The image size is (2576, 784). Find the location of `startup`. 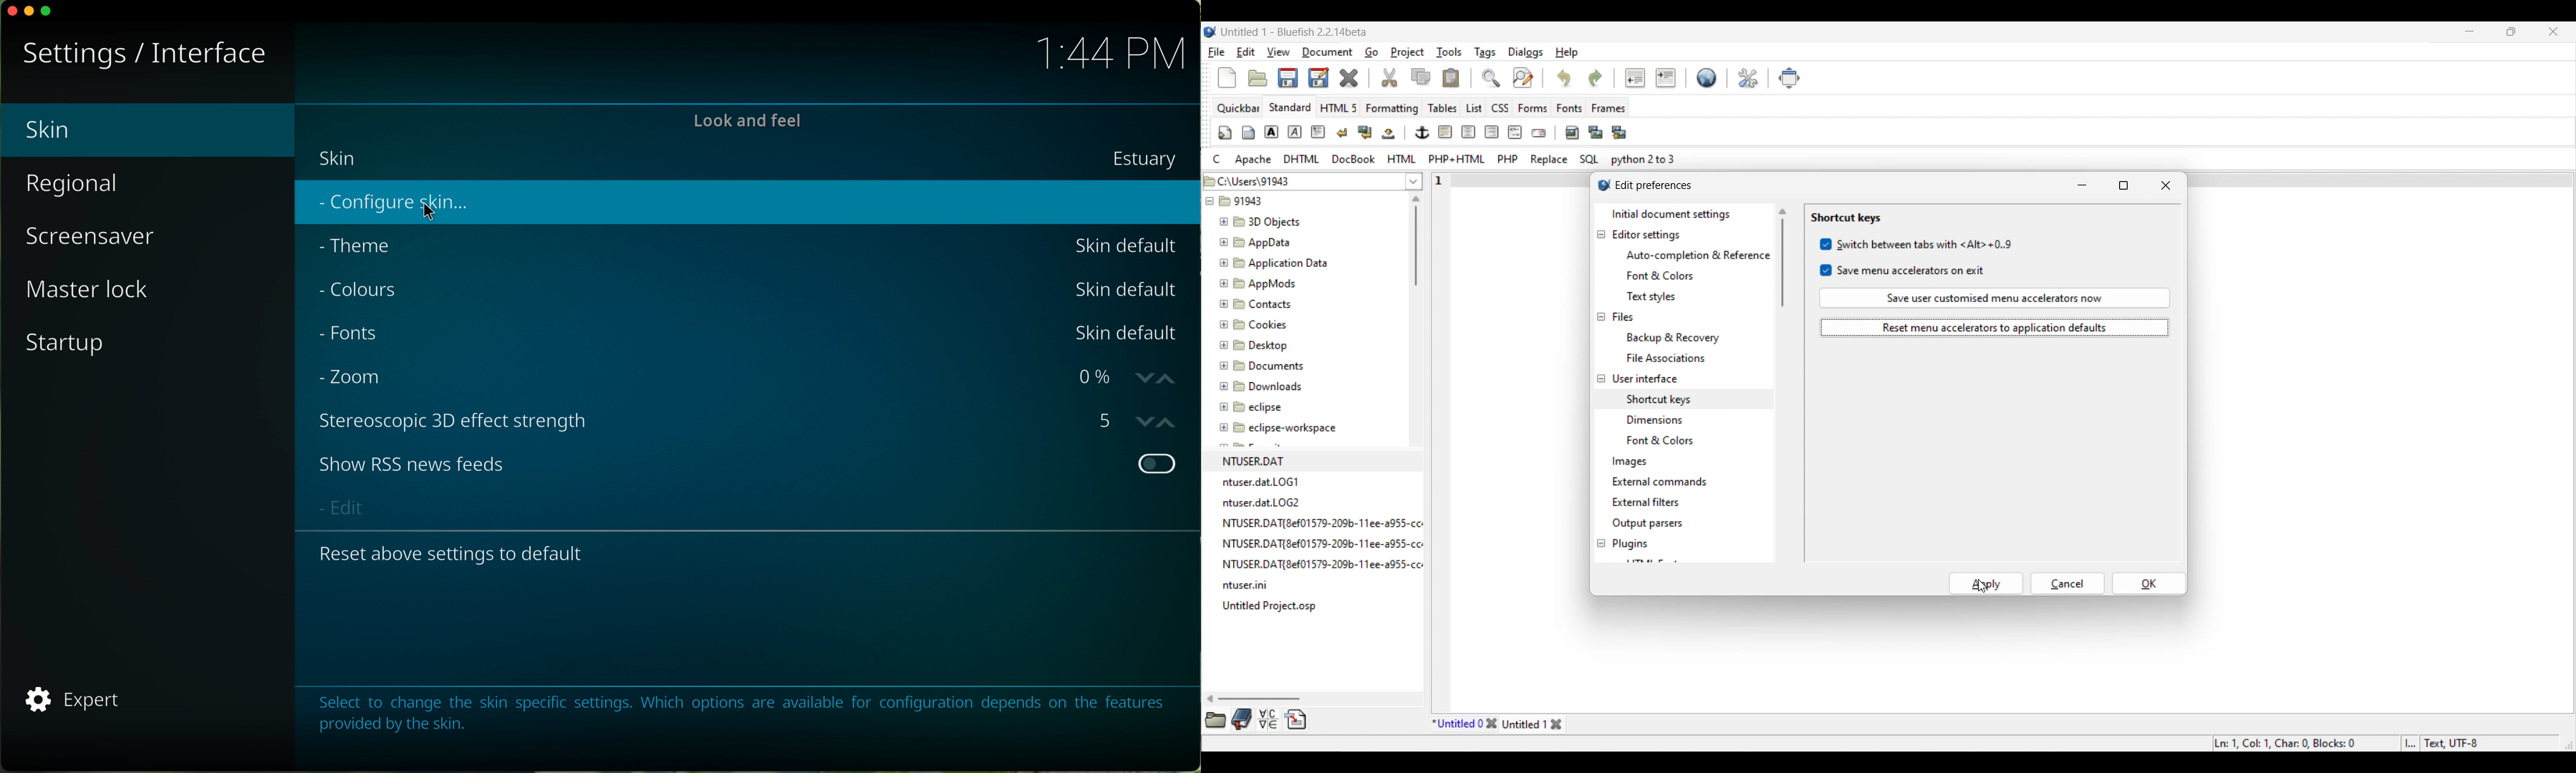

startup is located at coordinates (69, 345).